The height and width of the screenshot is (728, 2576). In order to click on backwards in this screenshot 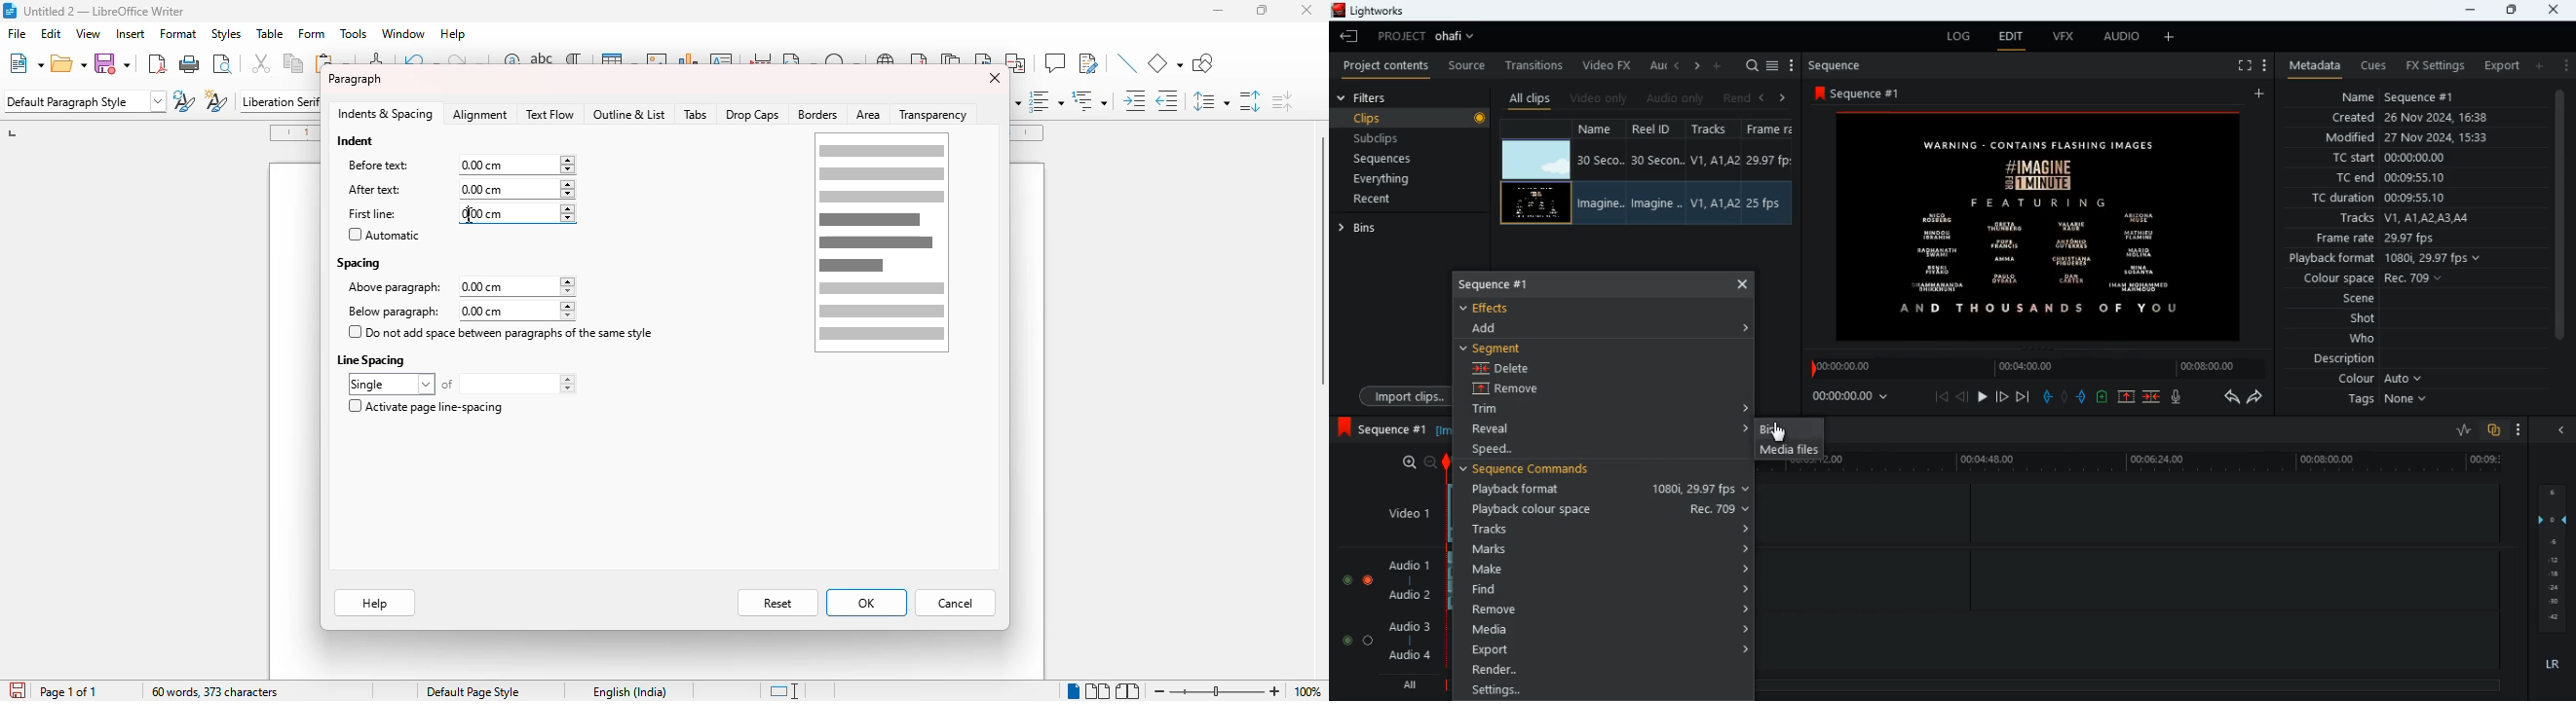, I will do `click(2229, 397)`.